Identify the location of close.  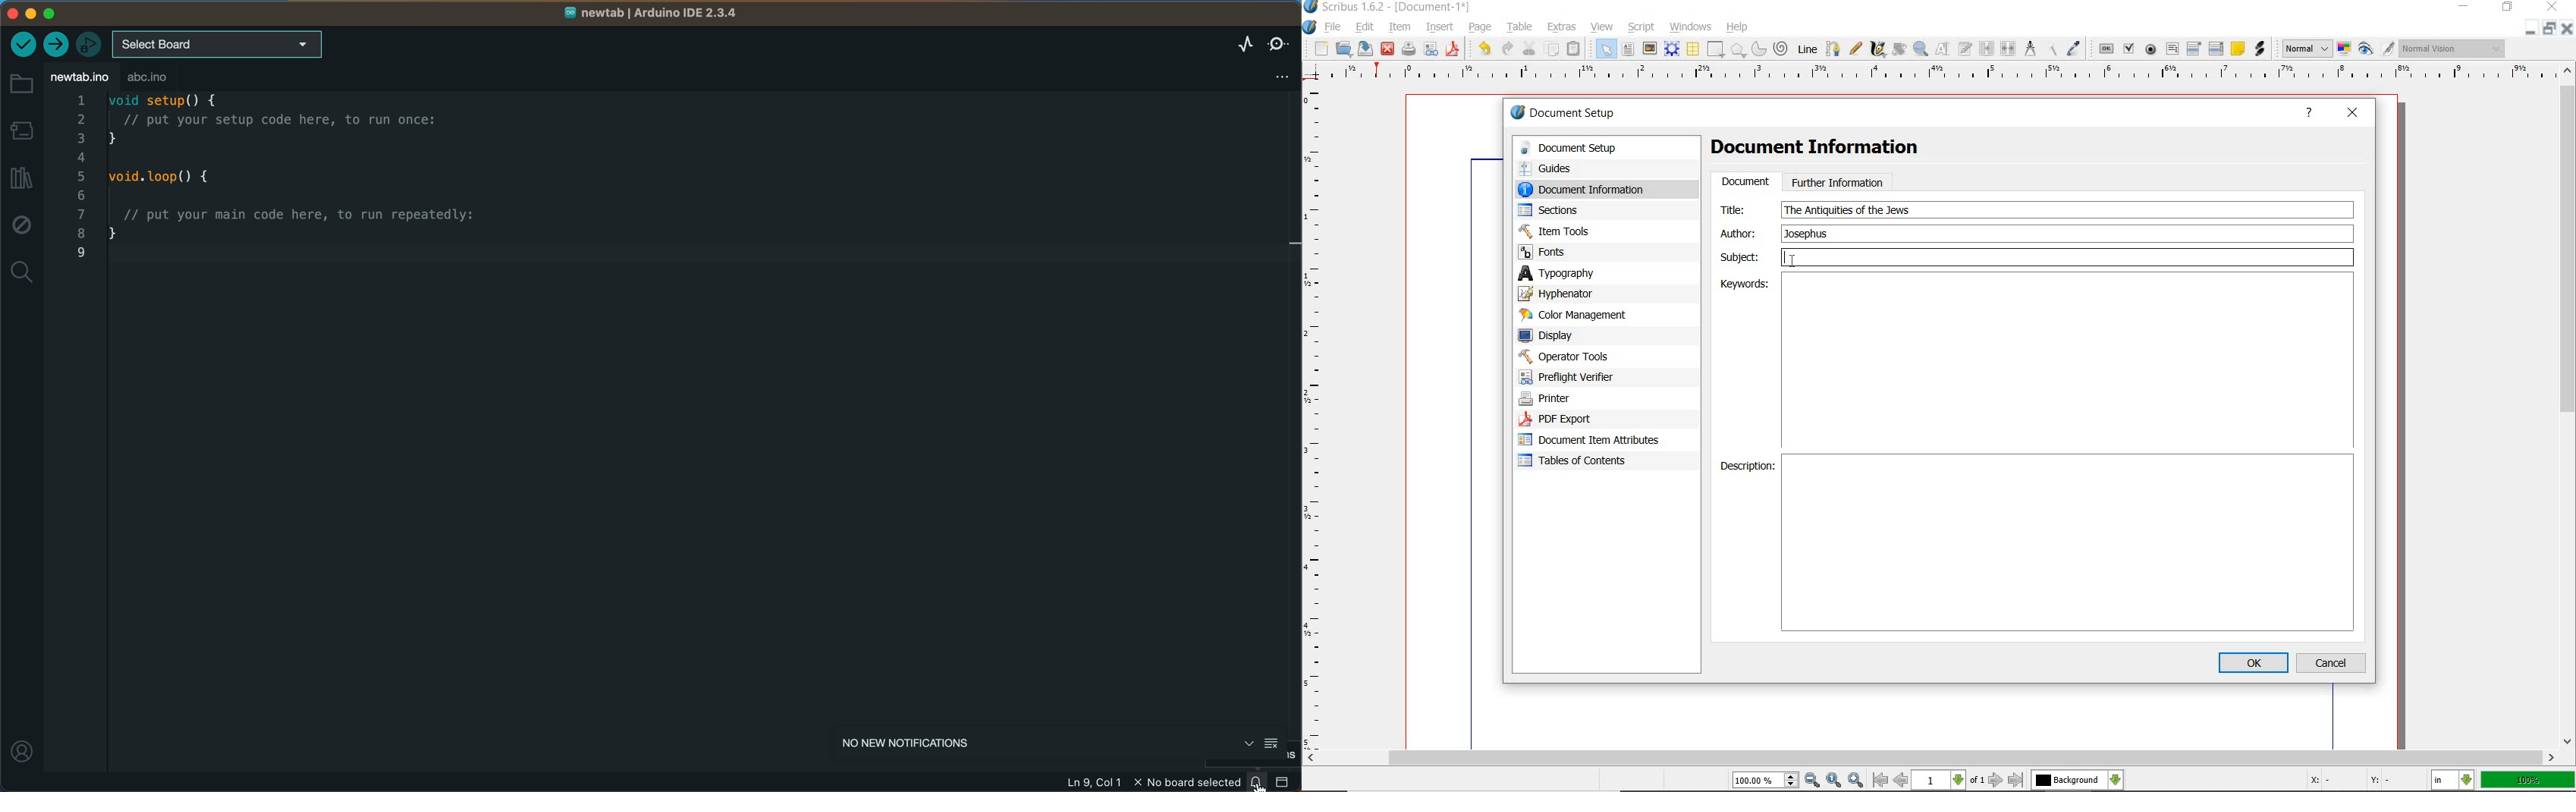
(2552, 6).